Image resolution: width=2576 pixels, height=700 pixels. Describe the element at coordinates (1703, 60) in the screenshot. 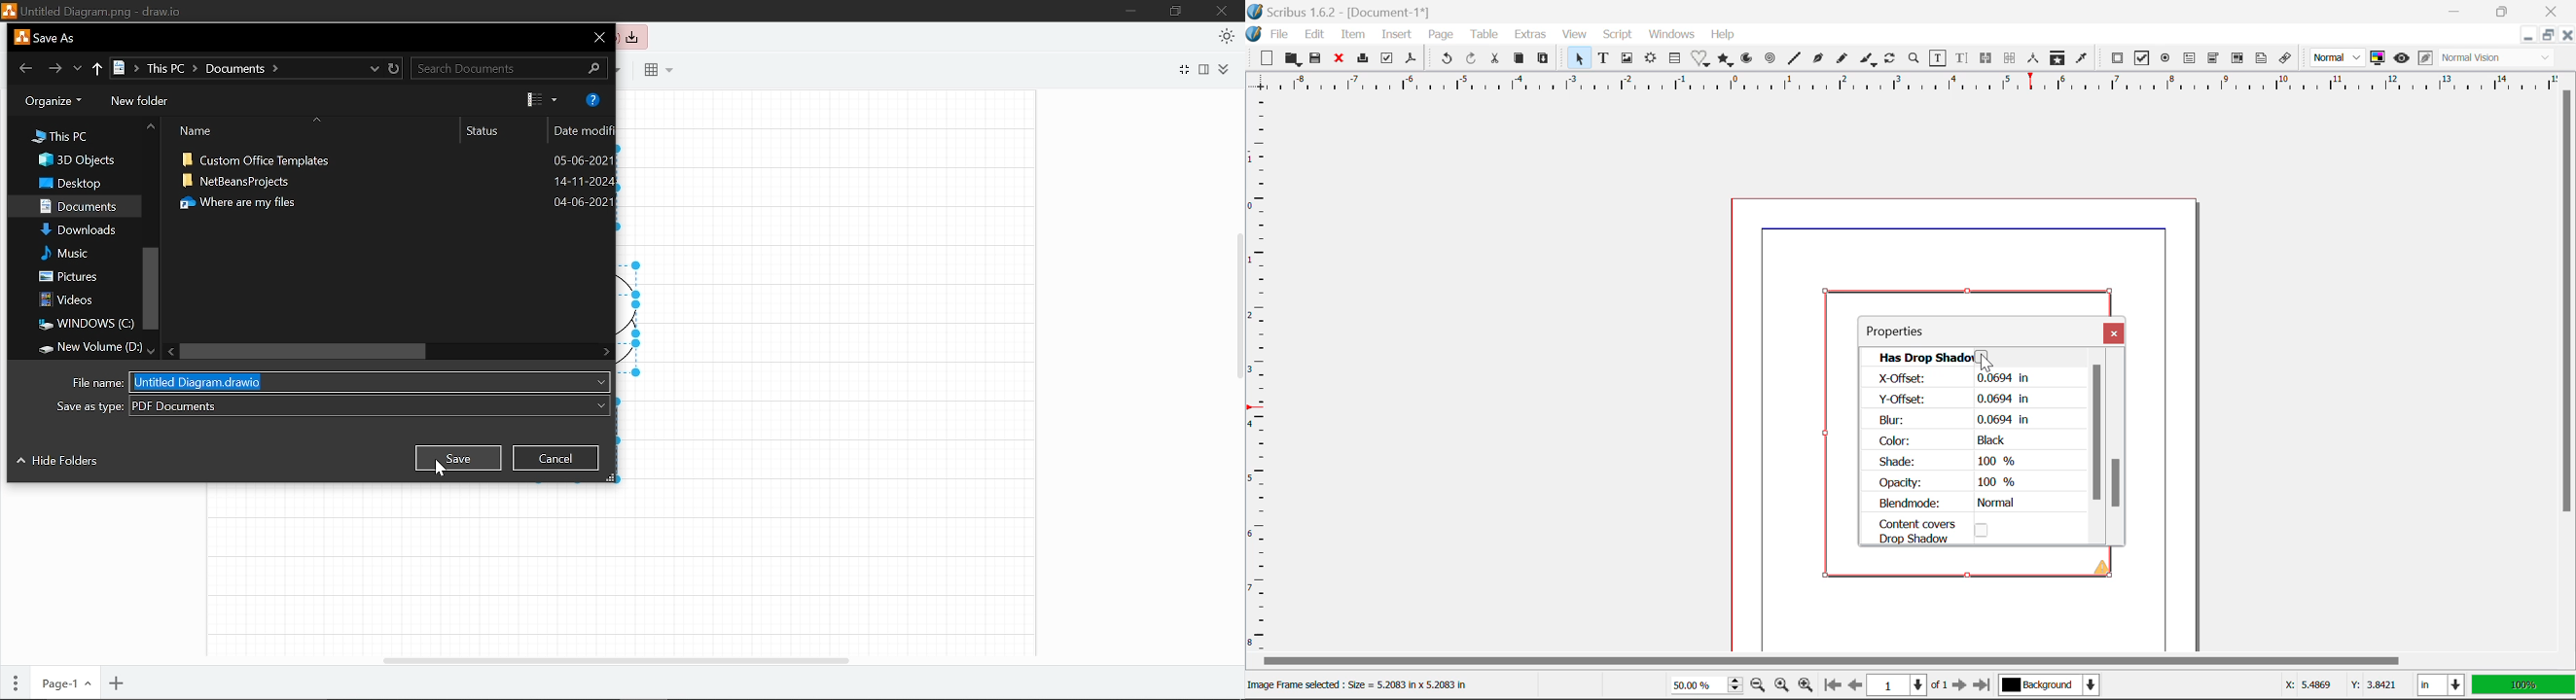

I see `Special Shapes` at that location.